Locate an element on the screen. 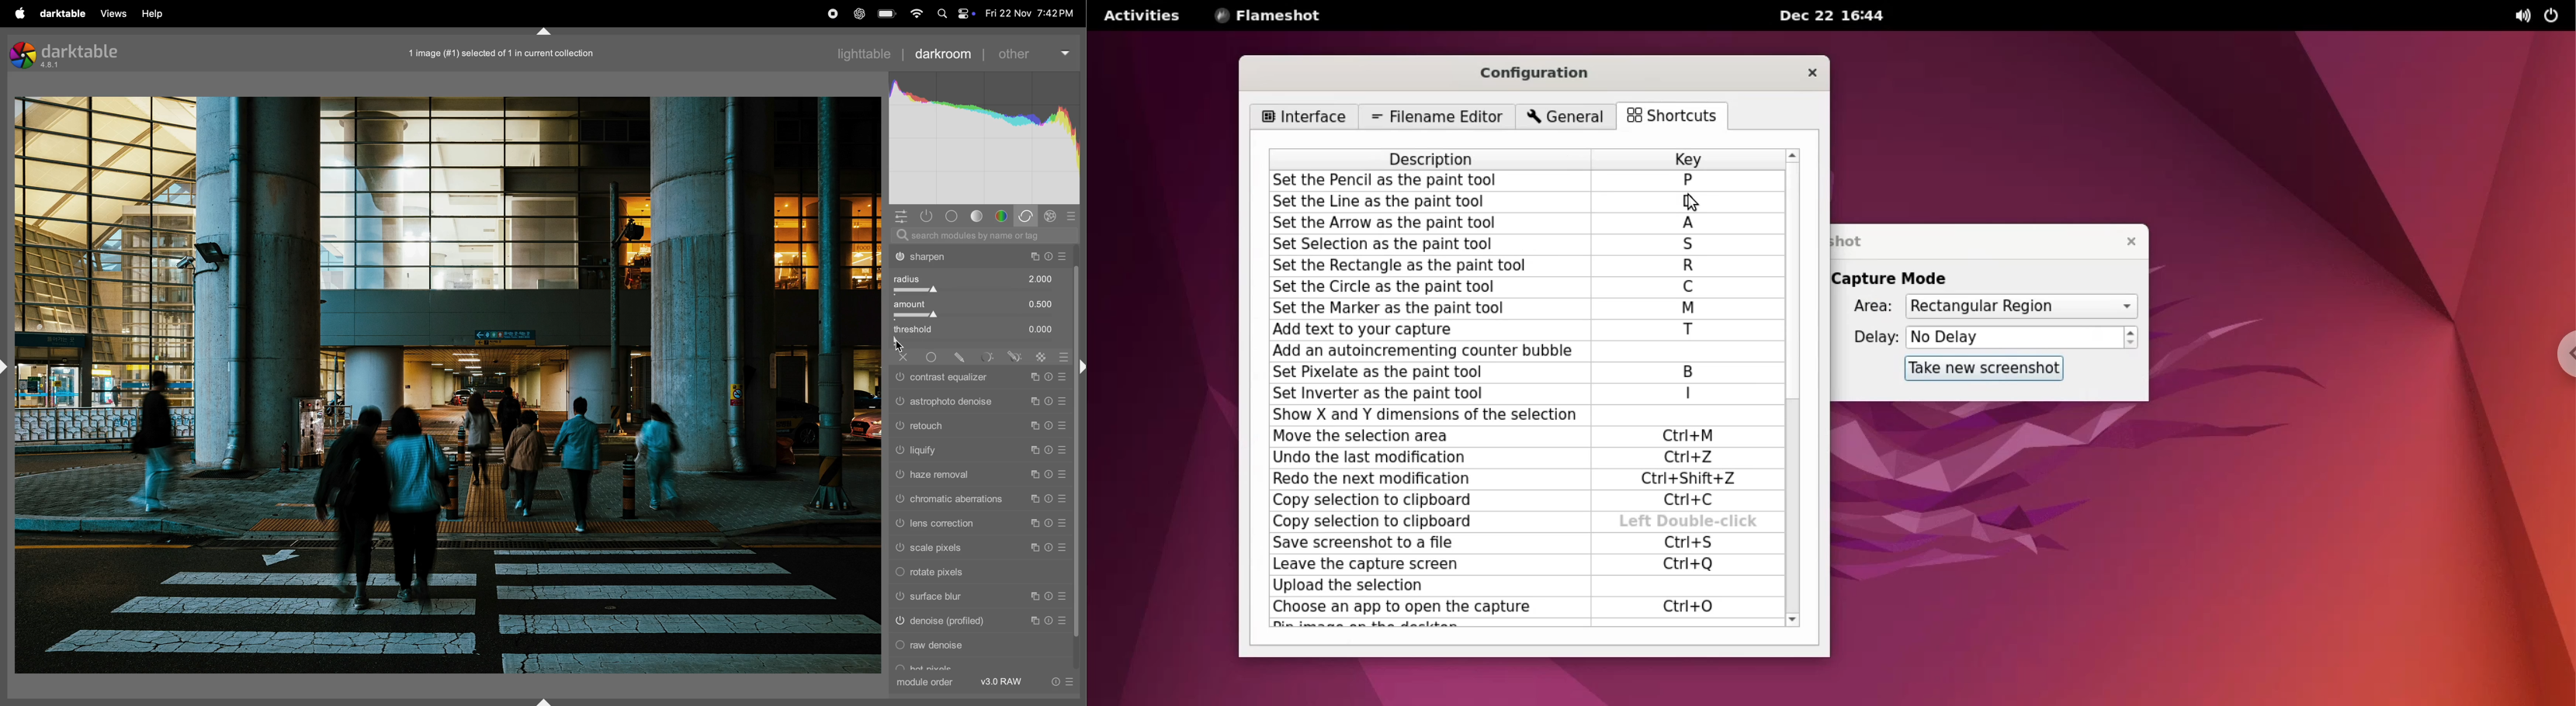 This screenshot has width=2576, height=728. radius is located at coordinates (981, 282).